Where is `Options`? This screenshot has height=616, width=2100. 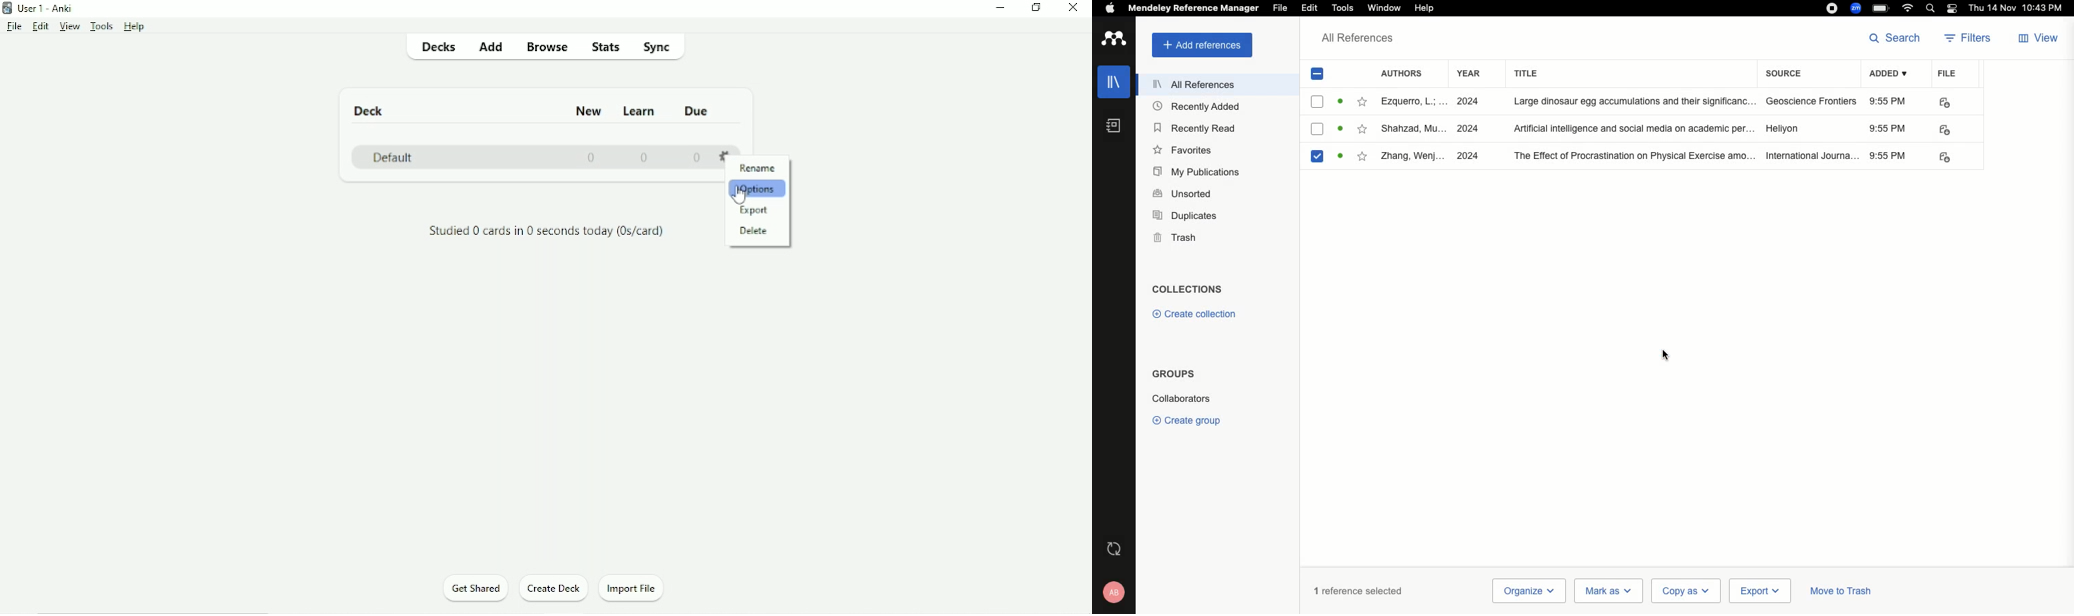
Options is located at coordinates (756, 189).